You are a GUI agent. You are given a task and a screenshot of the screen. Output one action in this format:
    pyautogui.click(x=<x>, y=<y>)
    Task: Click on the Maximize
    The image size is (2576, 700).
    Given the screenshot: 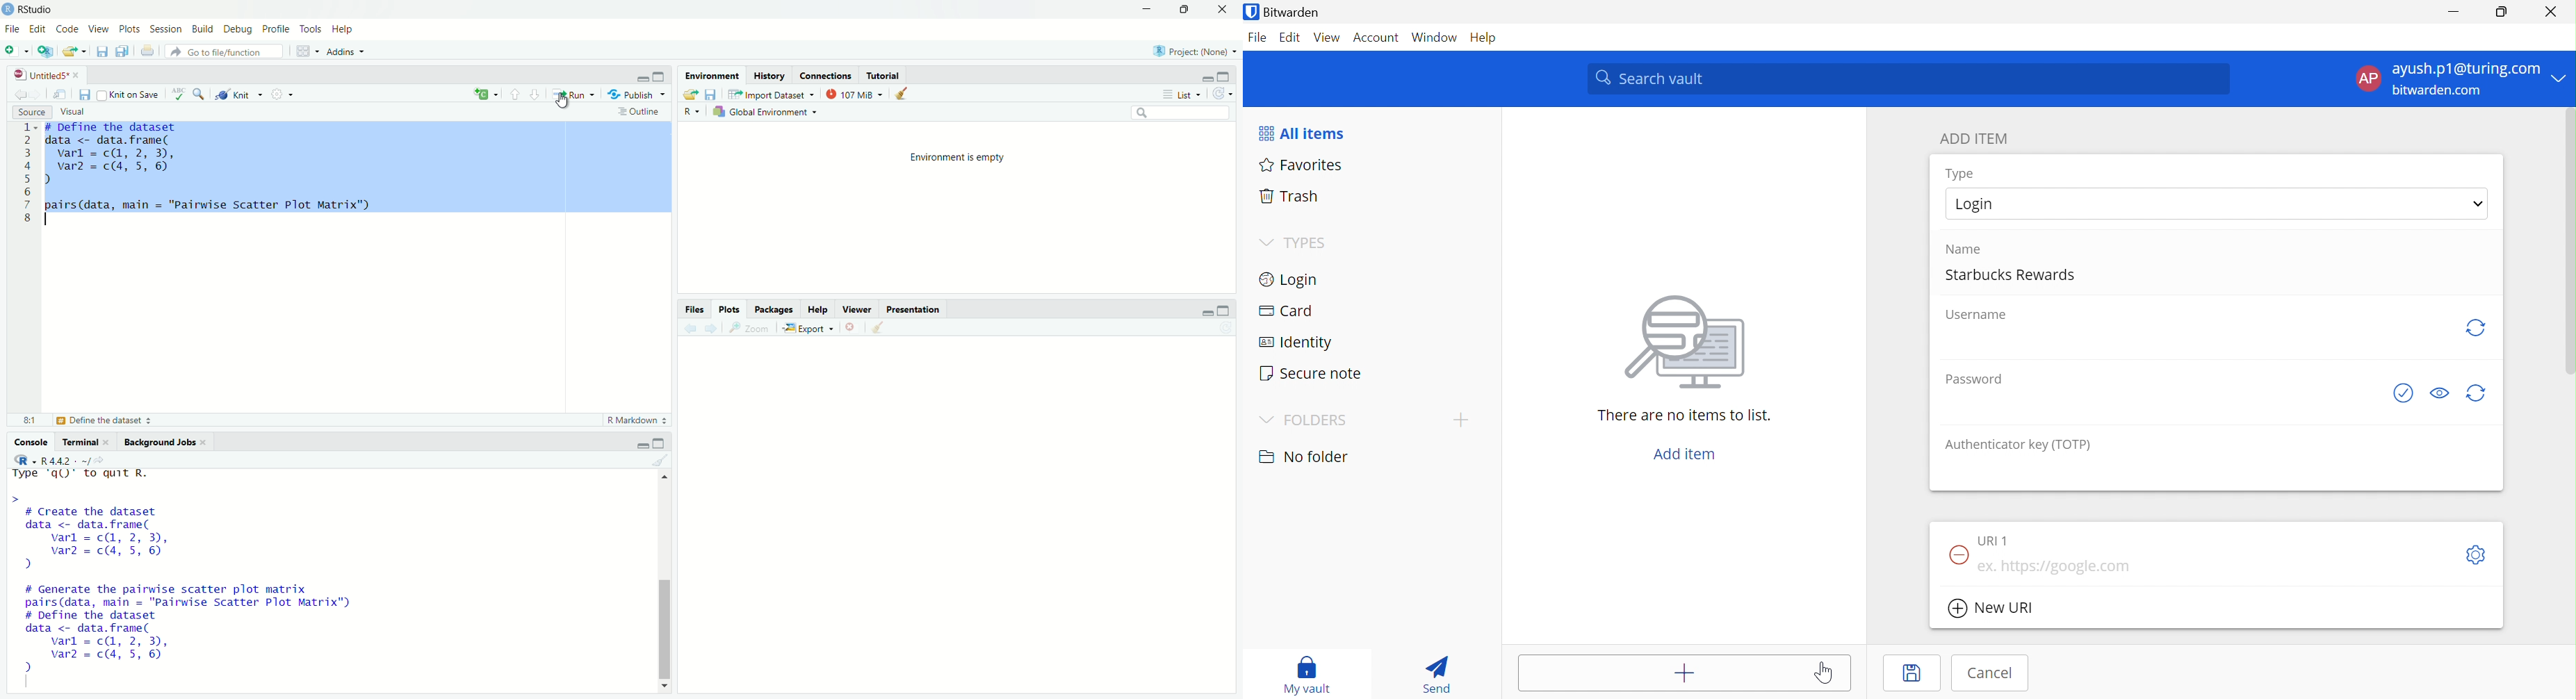 What is the action you would take?
    pyautogui.click(x=659, y=76)
    